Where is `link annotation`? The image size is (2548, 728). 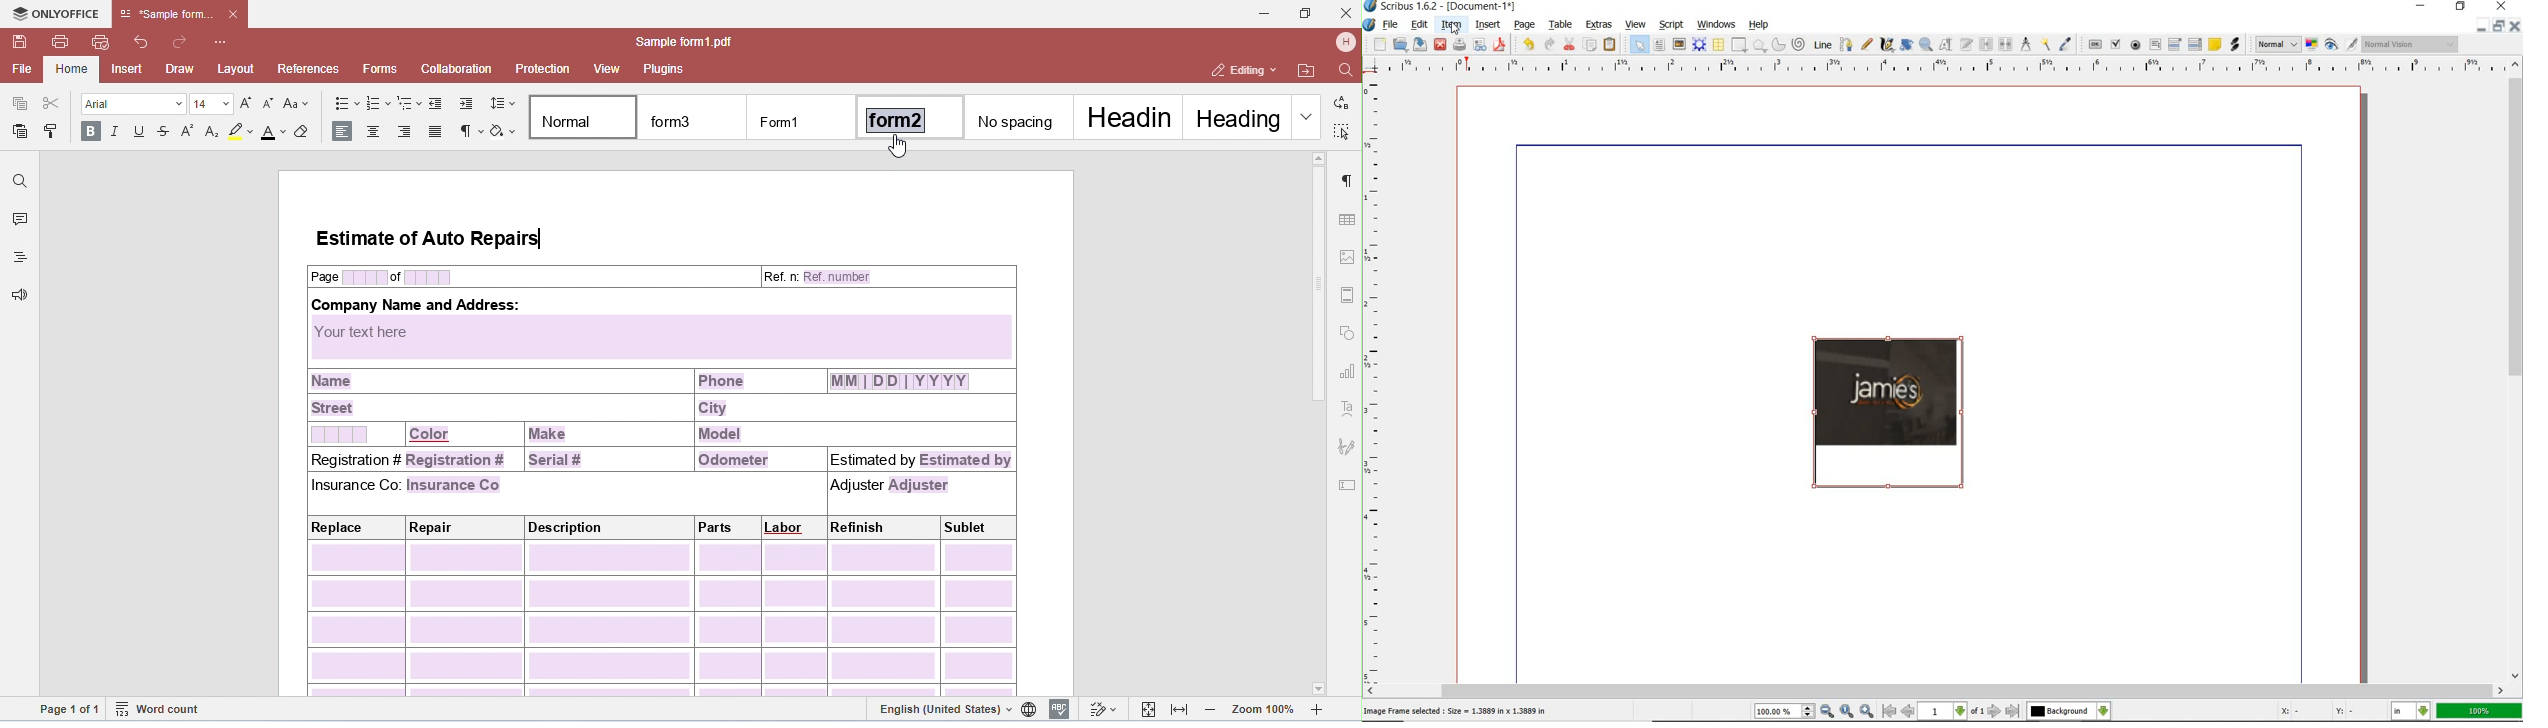
link annotation is located at coordinates (2235, 46).